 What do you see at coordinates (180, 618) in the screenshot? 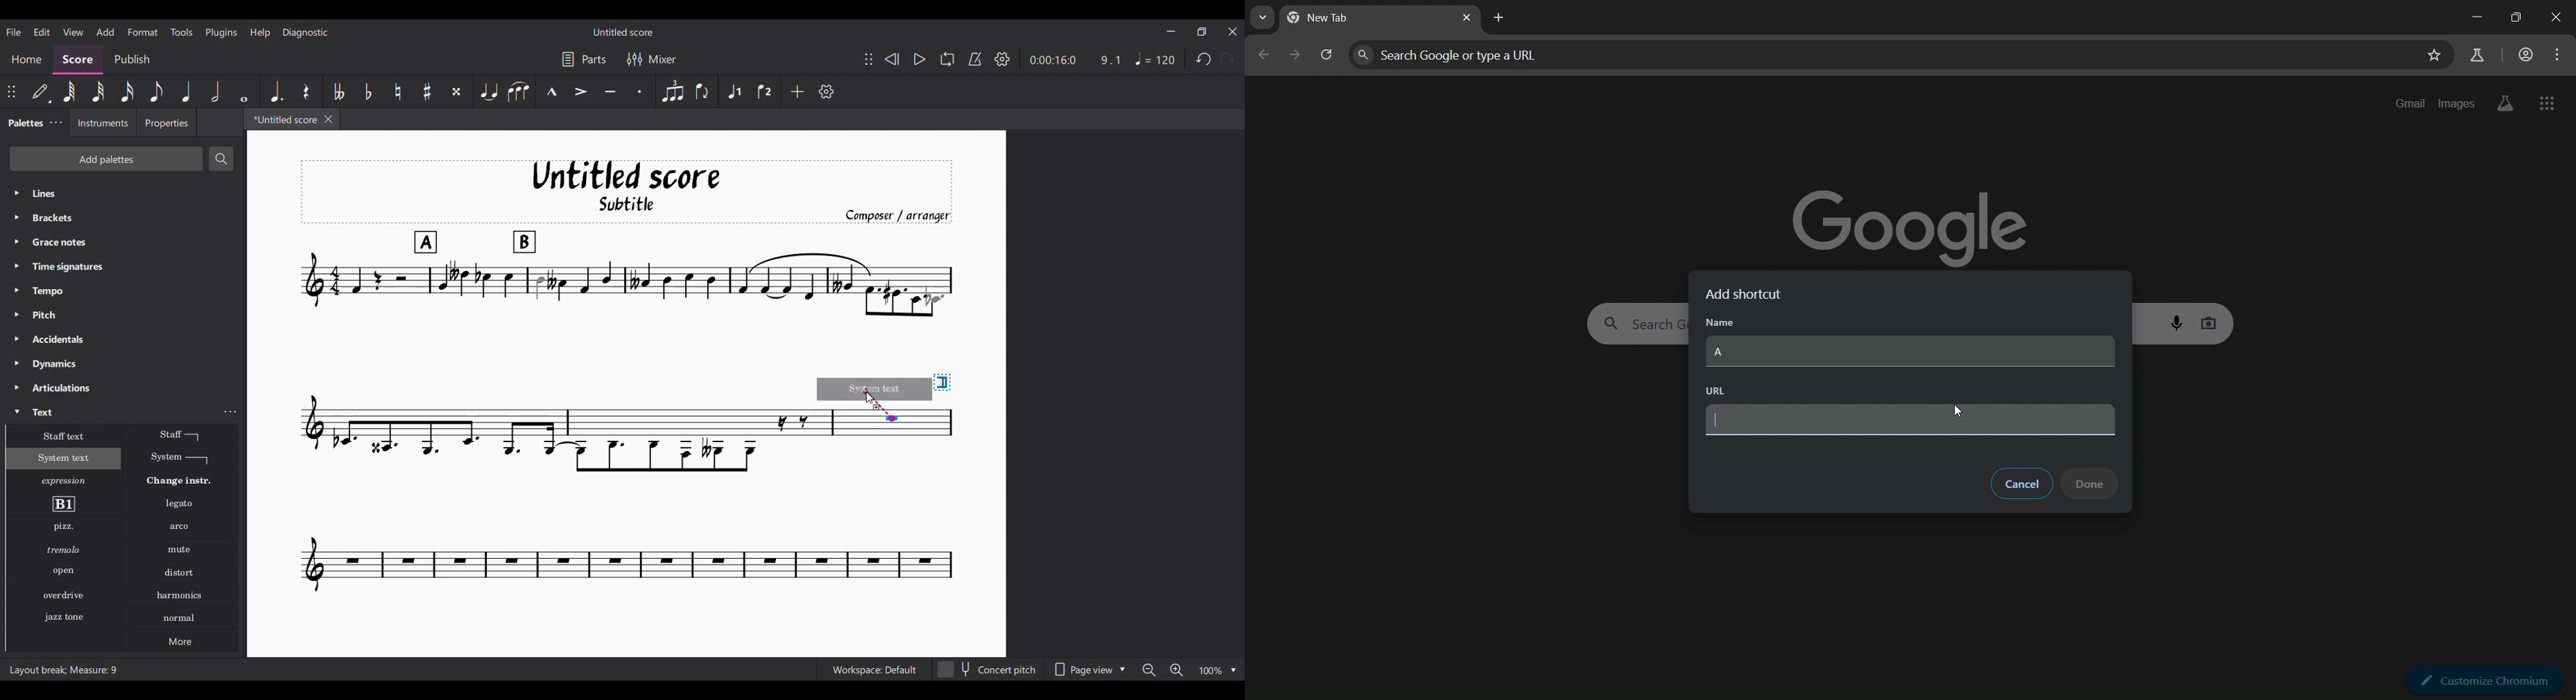
I see `Normal` at bounding box center [180, 618].